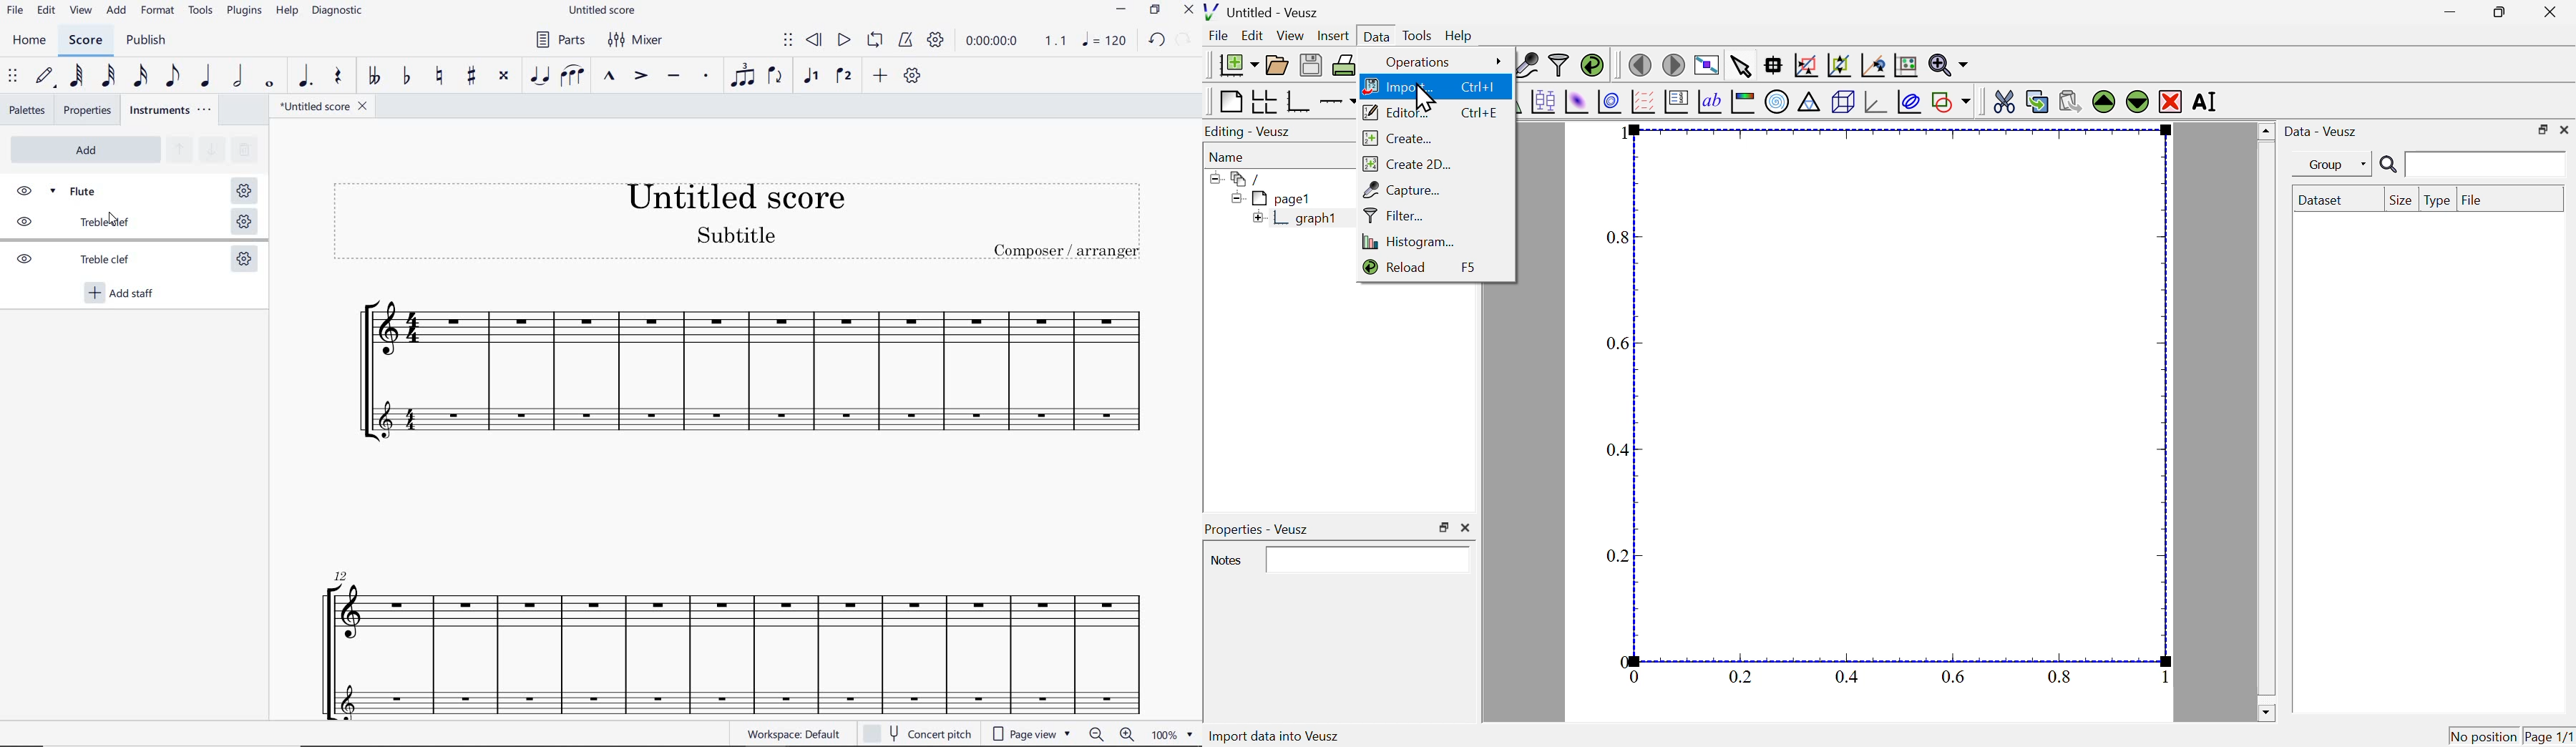 The width and height of the screenshot is (2576, 756). I want to click on OSSIA STAFF: SMALL, so click(724, 695).